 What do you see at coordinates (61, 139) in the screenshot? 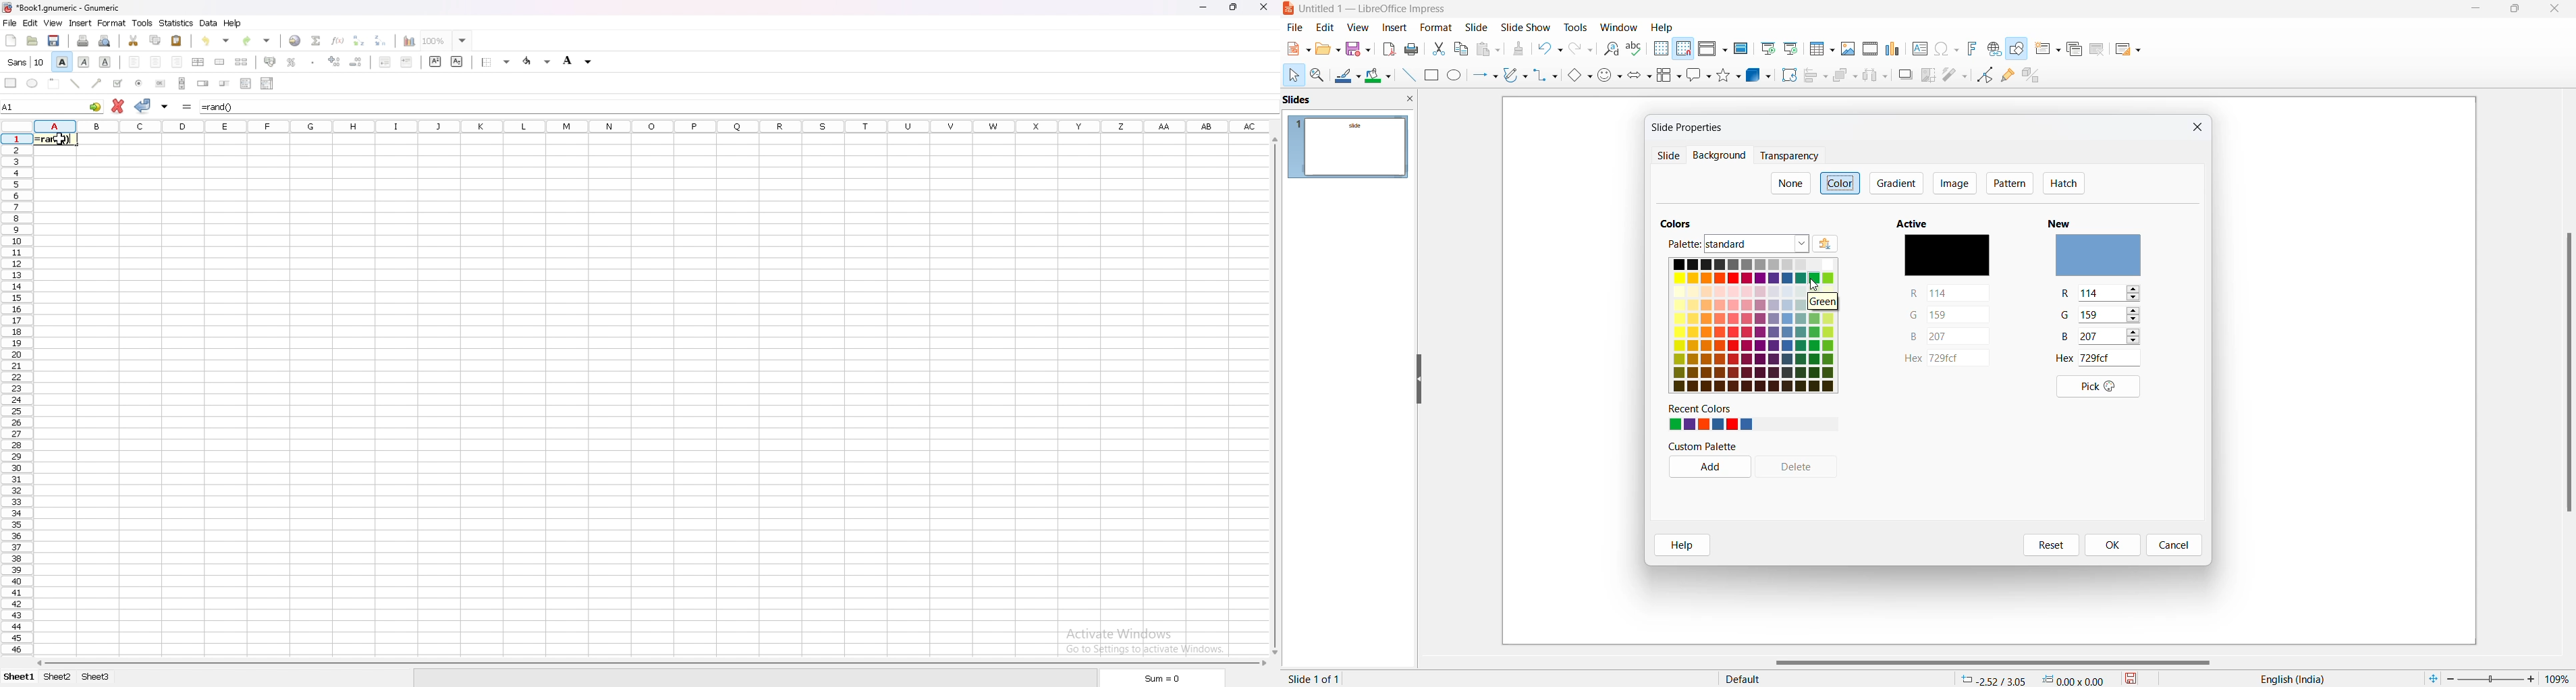
I see `cursor` at bounding box center [61, 139].